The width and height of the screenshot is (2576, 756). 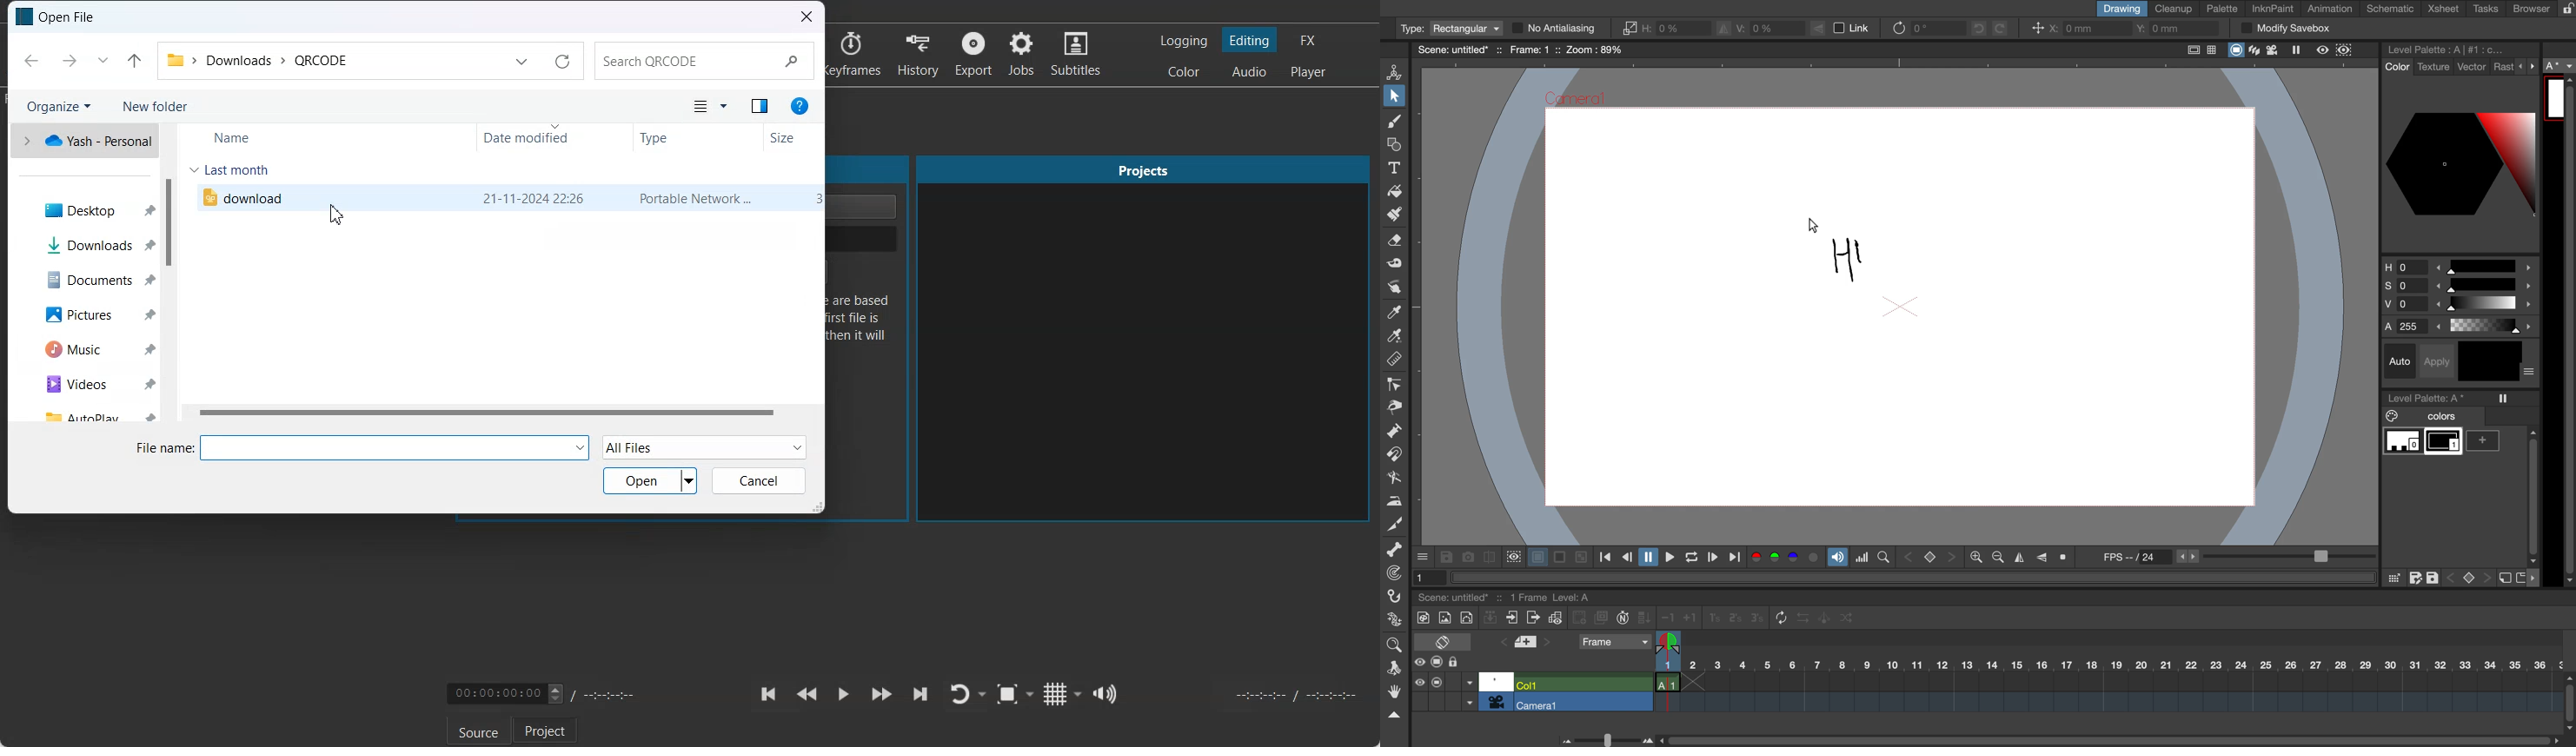 I want to click on Horizontal scroll bar, so click(x=486, y=414).